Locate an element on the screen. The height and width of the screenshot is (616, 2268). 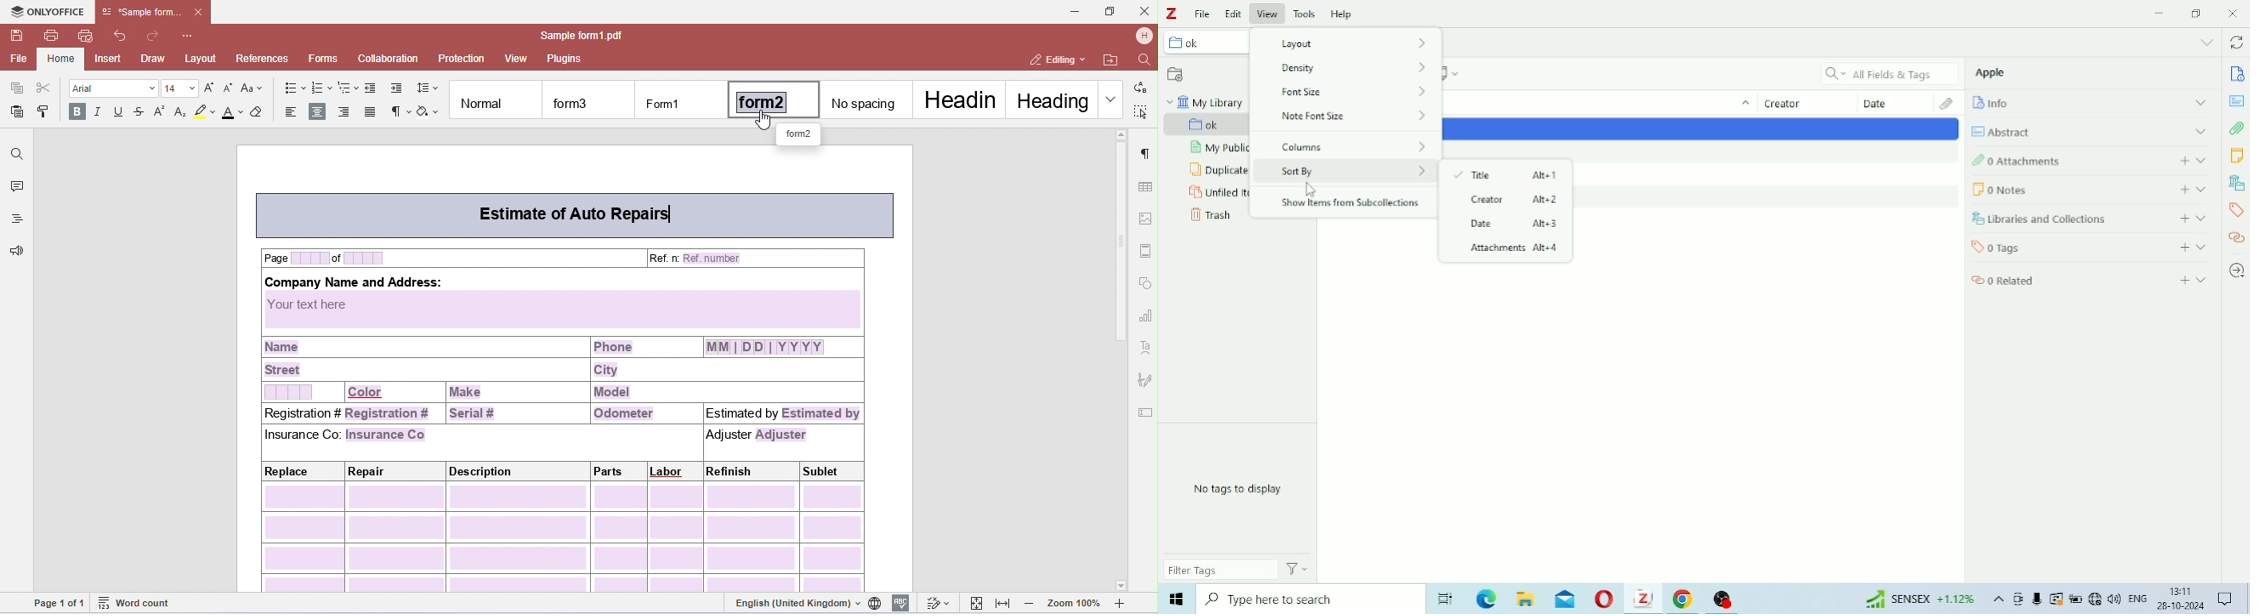
Locate is located at coordinates (2238, 270).